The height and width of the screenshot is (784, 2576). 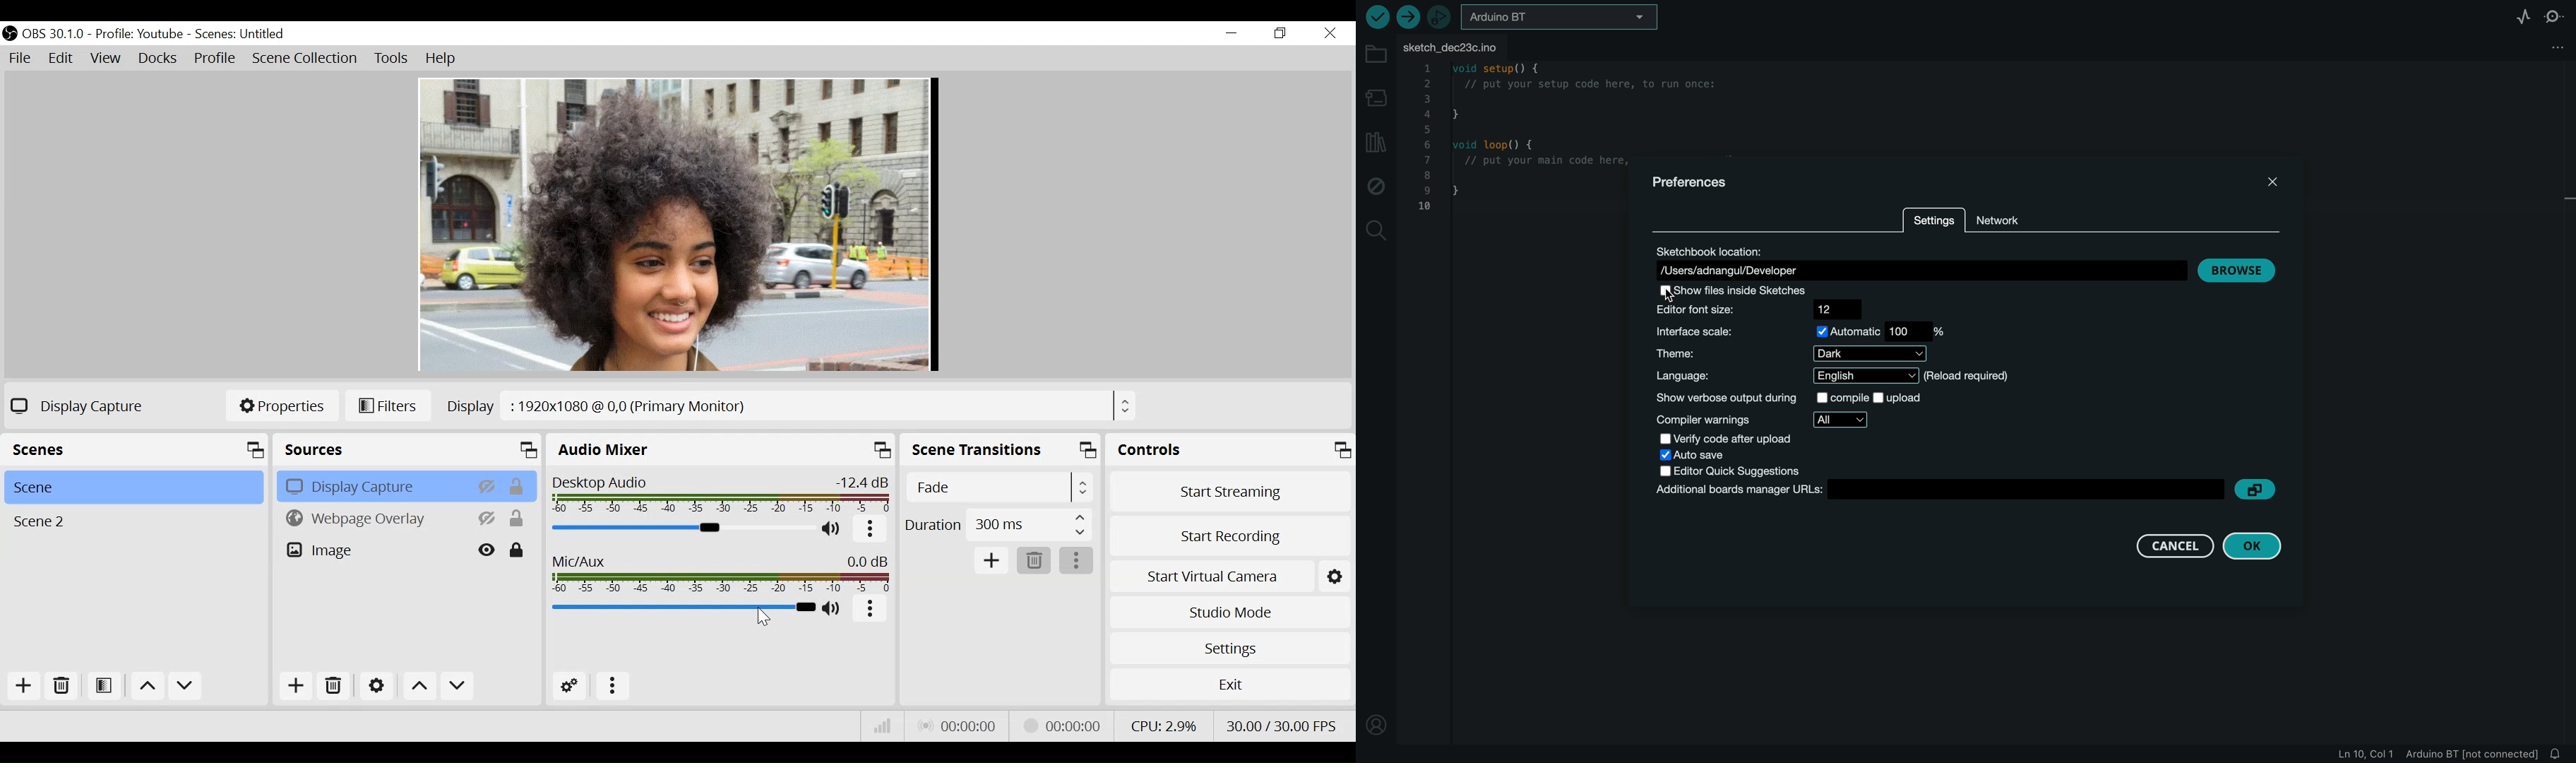 I want to click on Edit, so click(x=61, y=59).